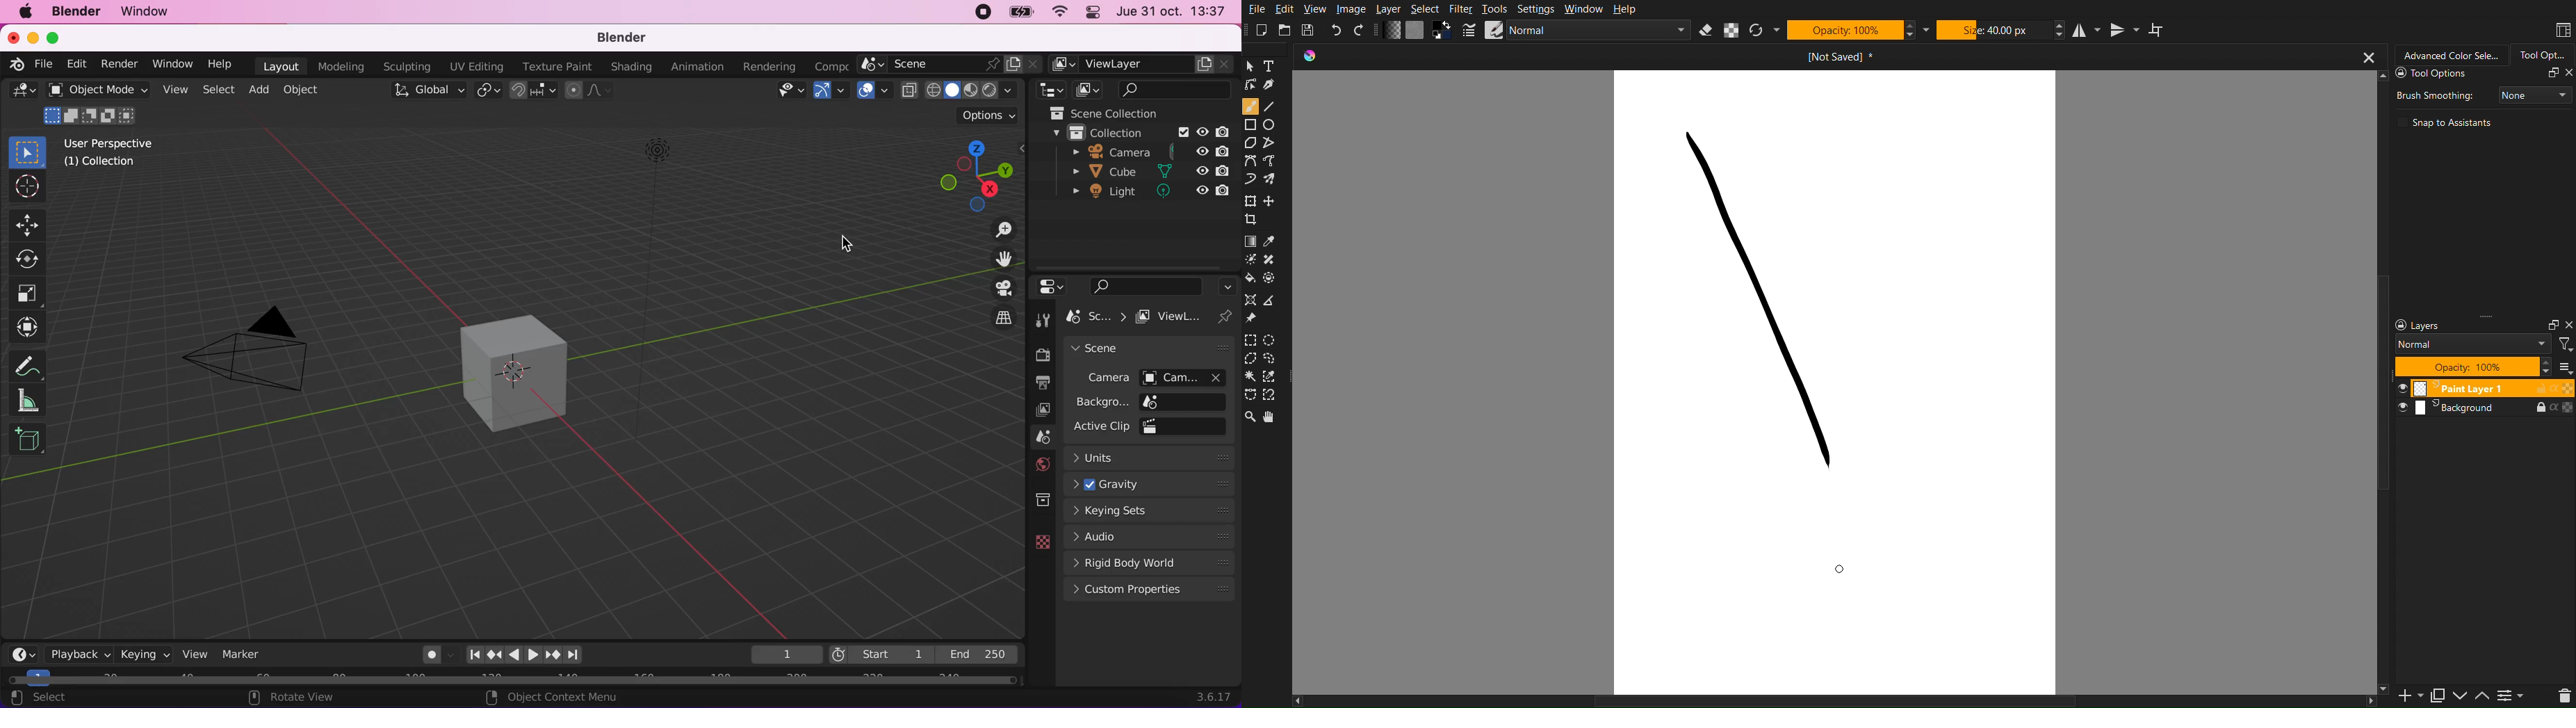 The height and width of the screenshot is (728, 2576). Describe the element at coordinates (1361, 30) in the screenshot. I see `Redo` at that location.